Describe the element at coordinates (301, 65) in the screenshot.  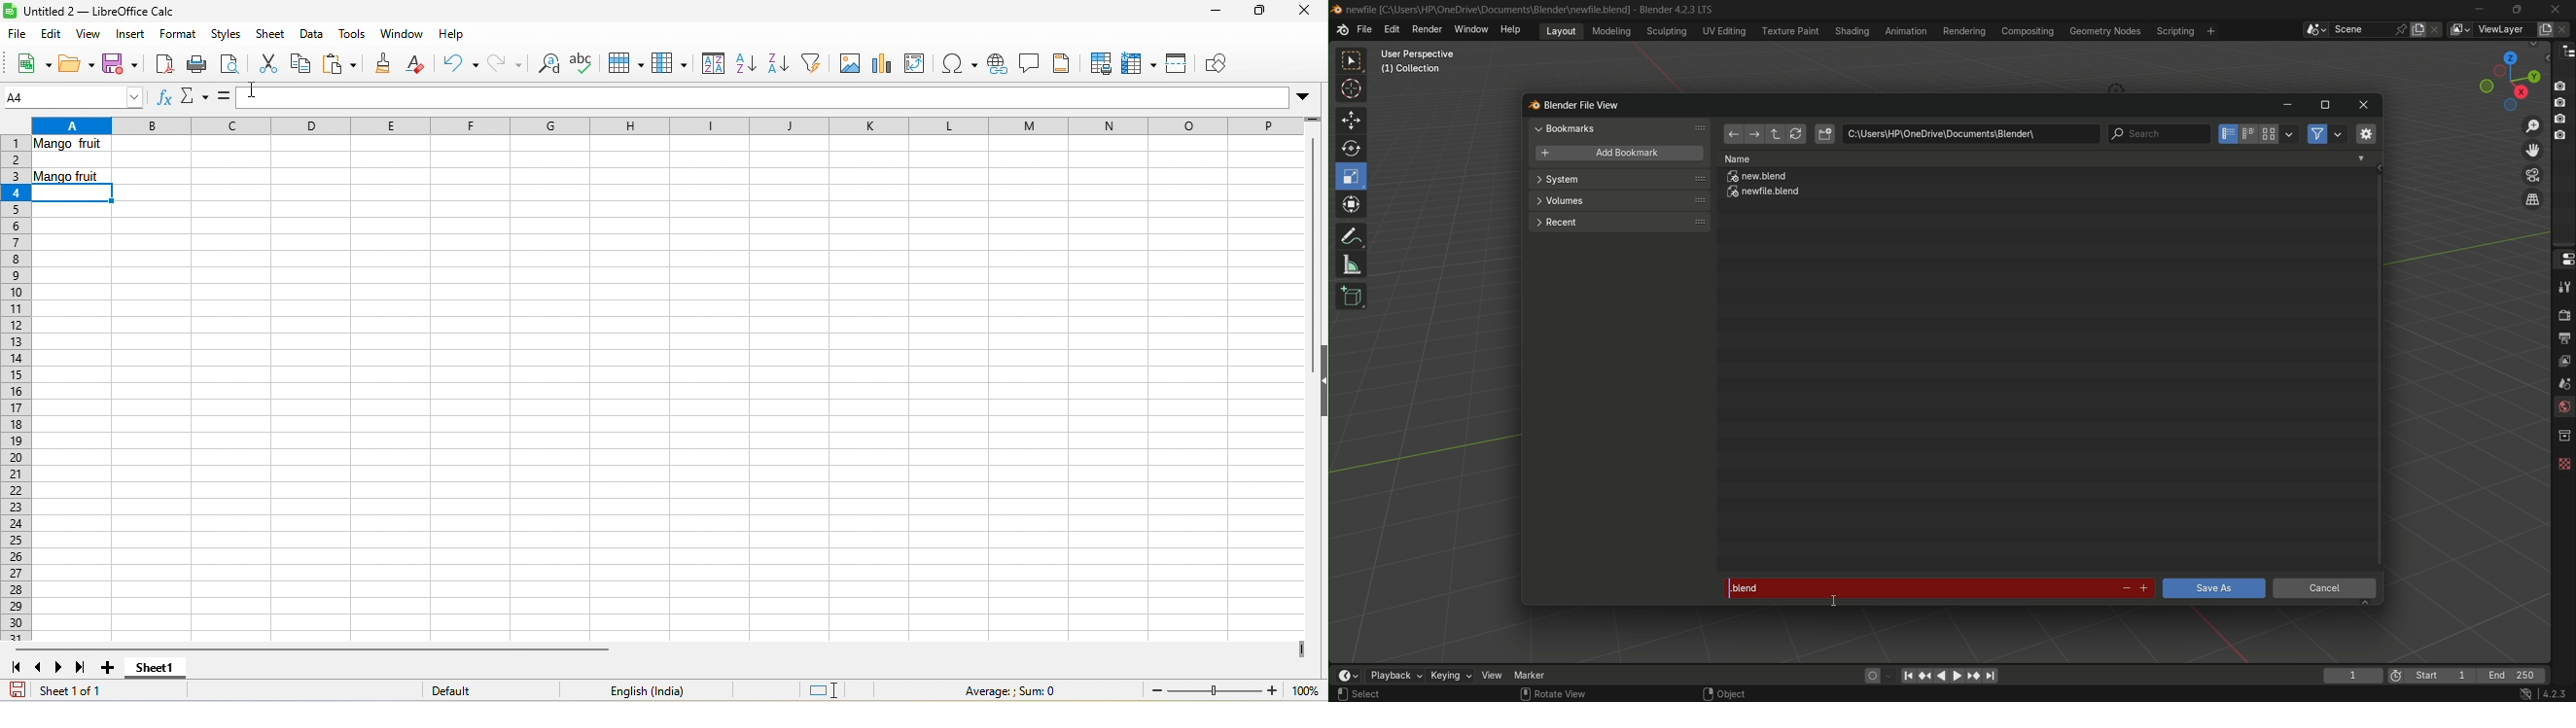
I see `copy` at that location.